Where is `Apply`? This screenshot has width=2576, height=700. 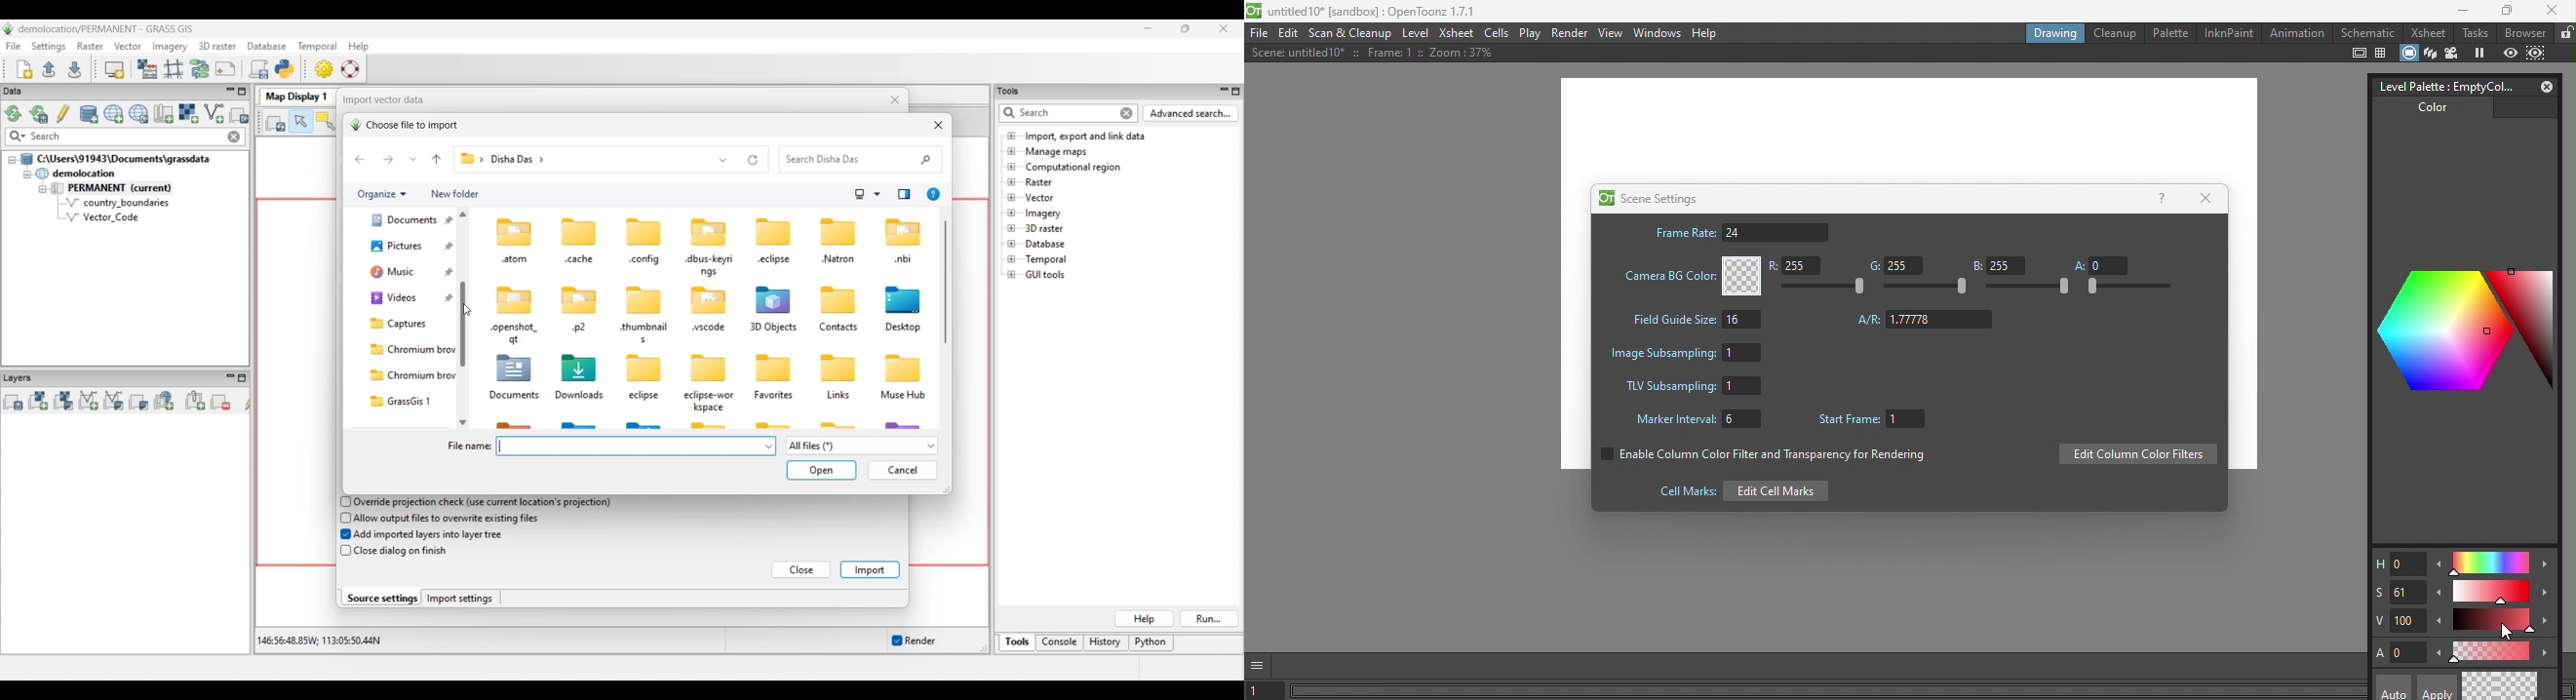 Apply is located at coordinates (2435, 687).